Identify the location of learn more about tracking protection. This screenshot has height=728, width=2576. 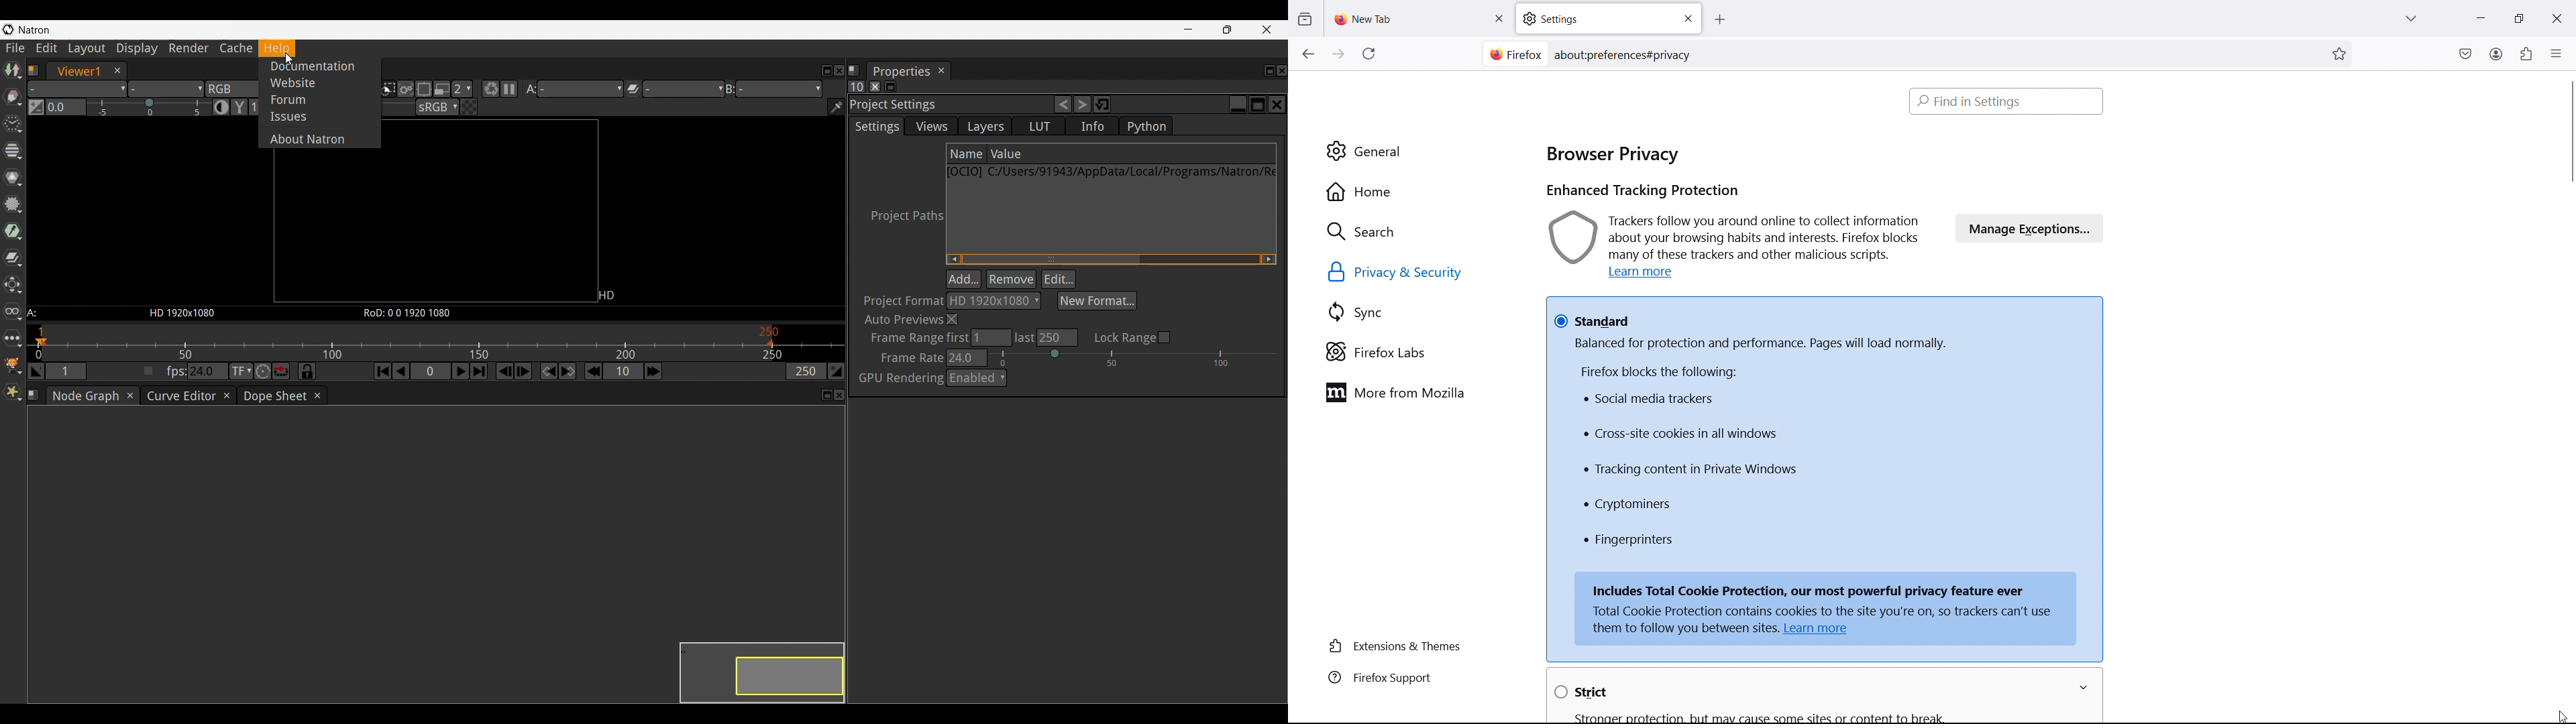
(1645, 274).